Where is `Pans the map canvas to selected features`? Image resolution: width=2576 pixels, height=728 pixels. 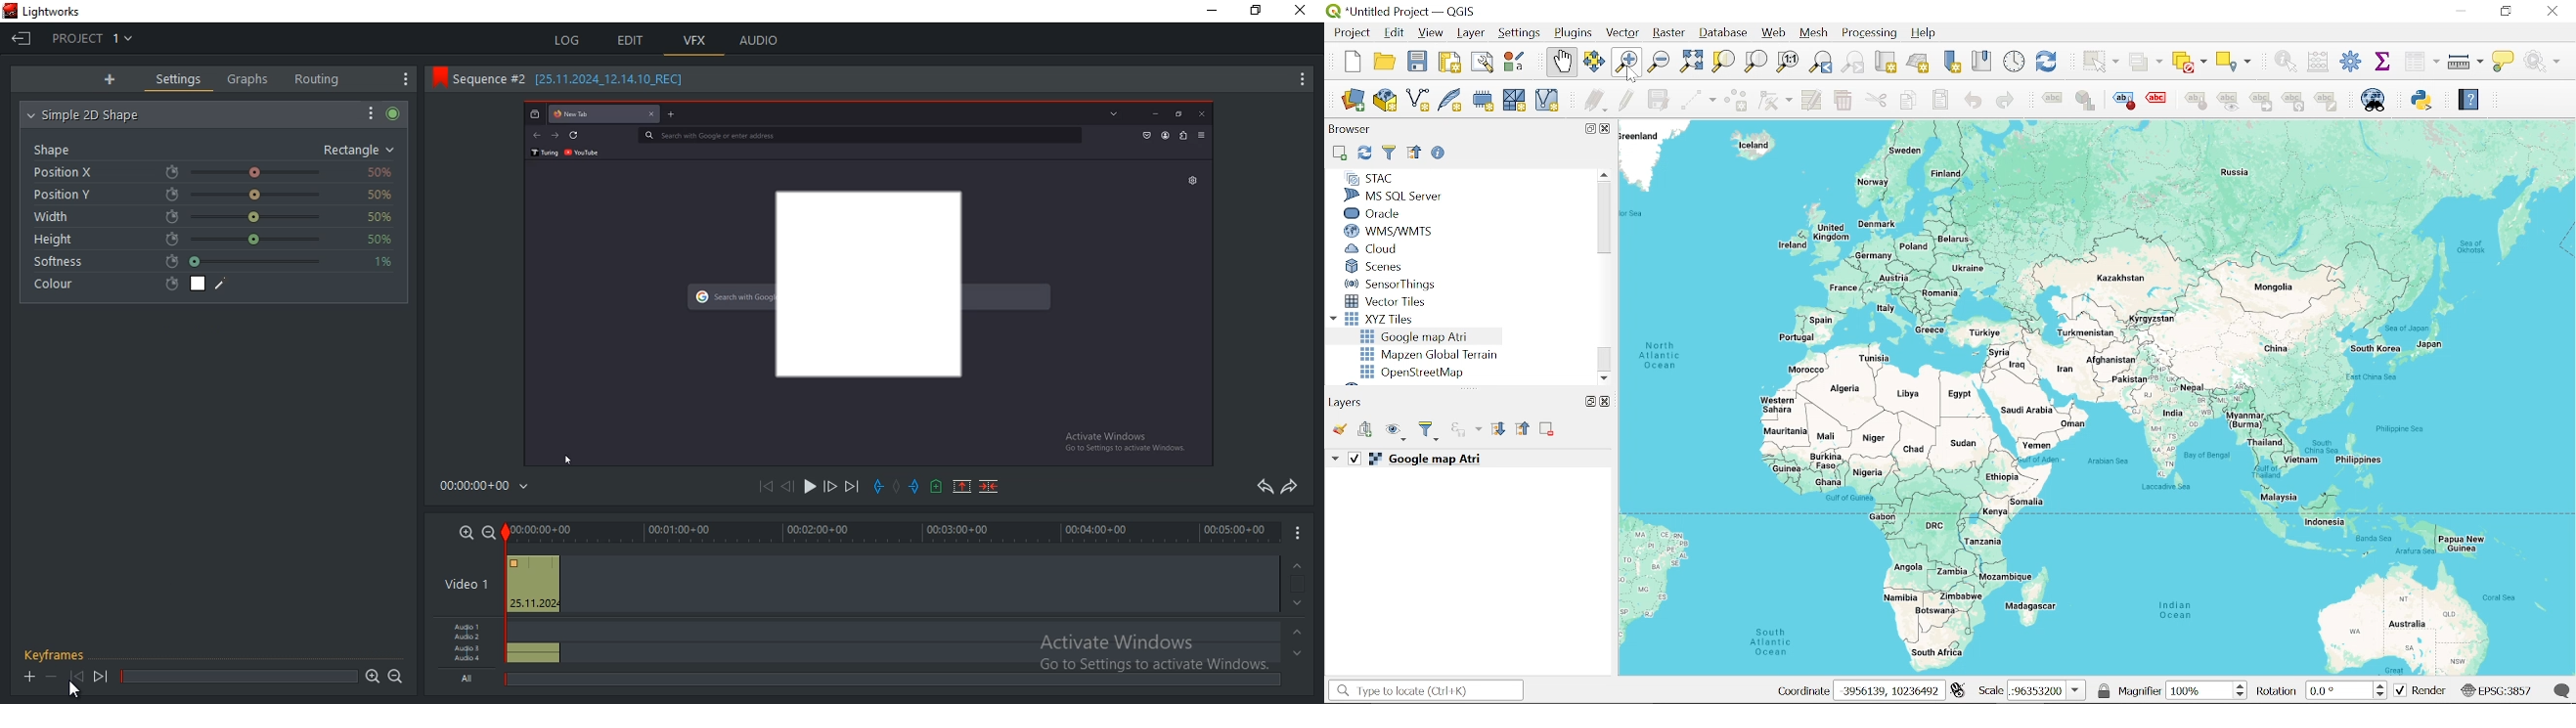
Pans the map canvas to selected features is located at coordinates (1594, 63).